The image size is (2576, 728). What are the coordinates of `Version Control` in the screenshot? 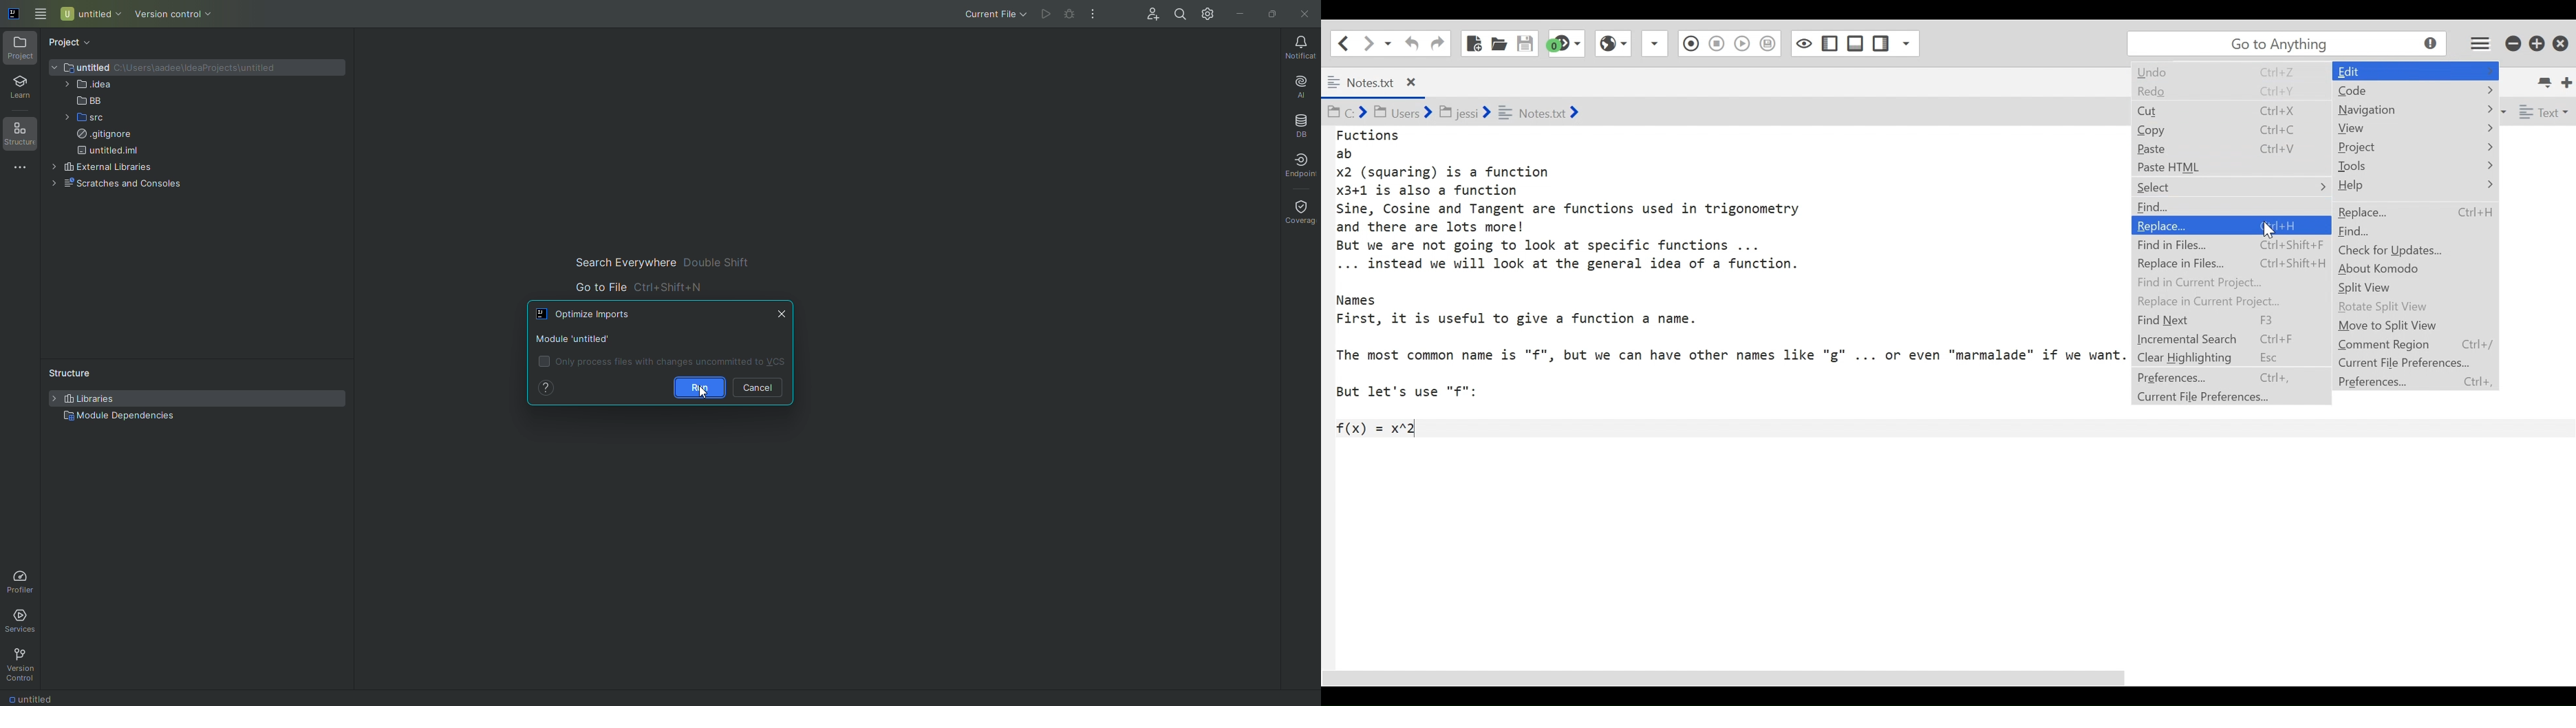 It's located at (178, 15).